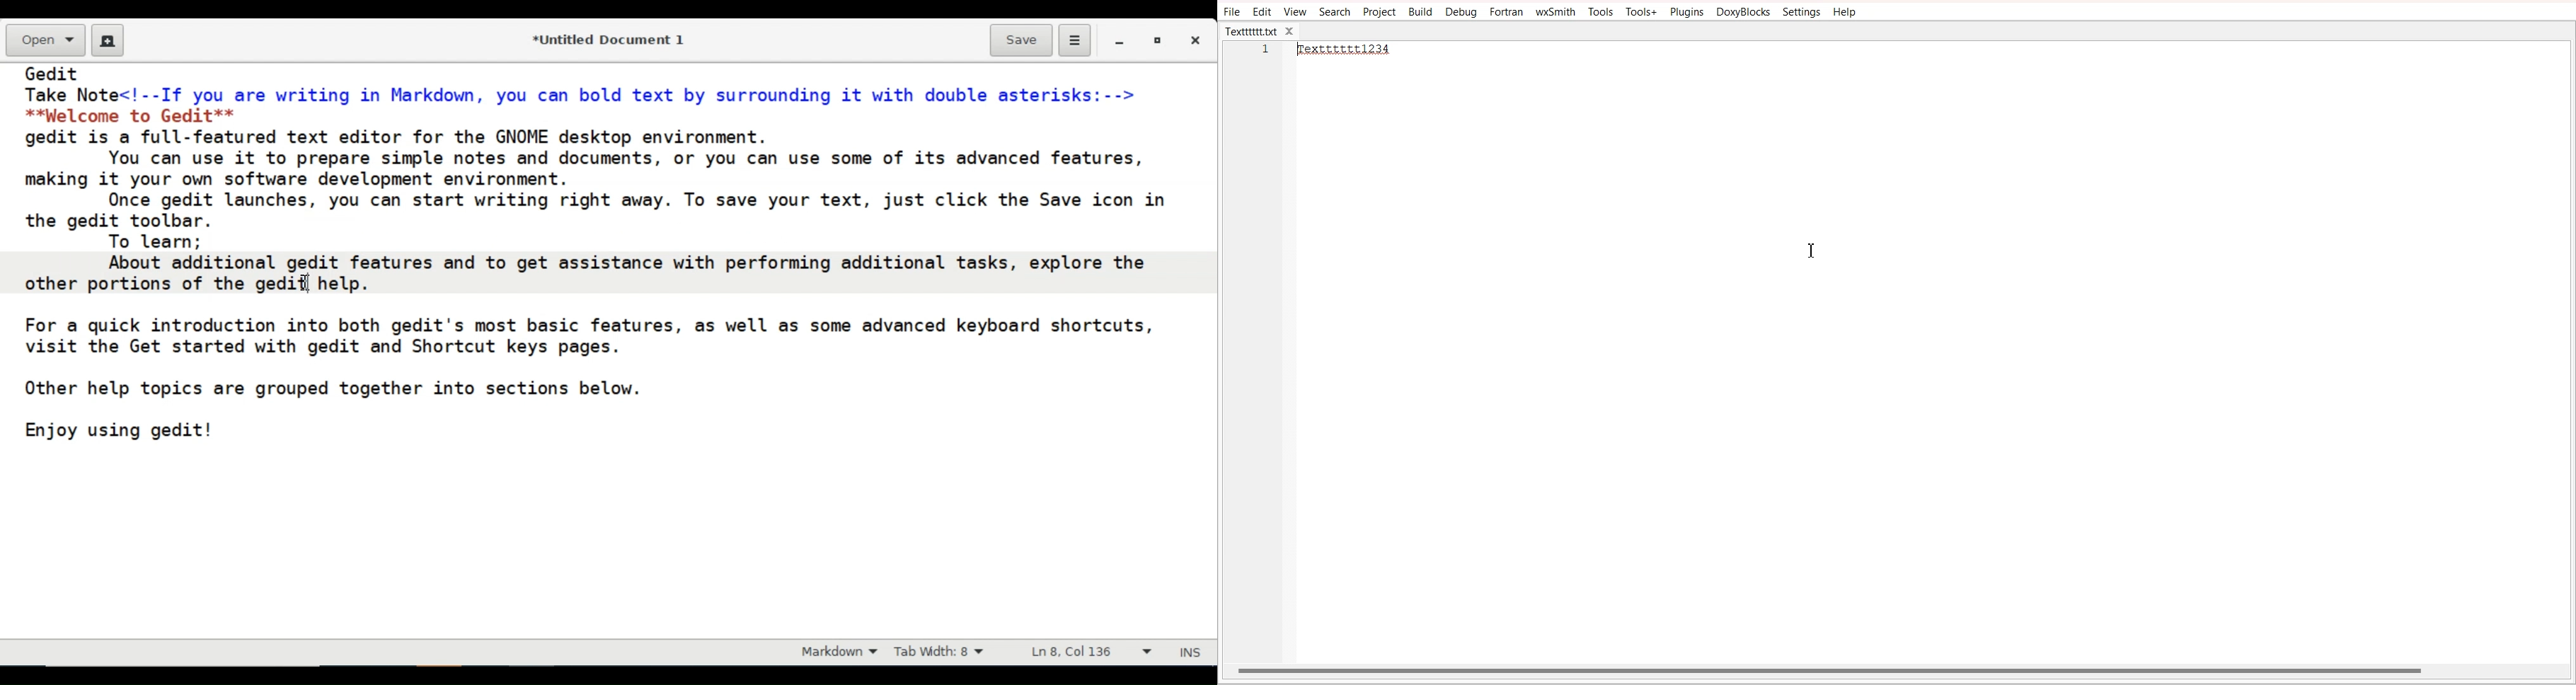 Image resolution: width=2576 pixels, height=700 pixels. I want to click on wxSmith, so click(1556, 11).